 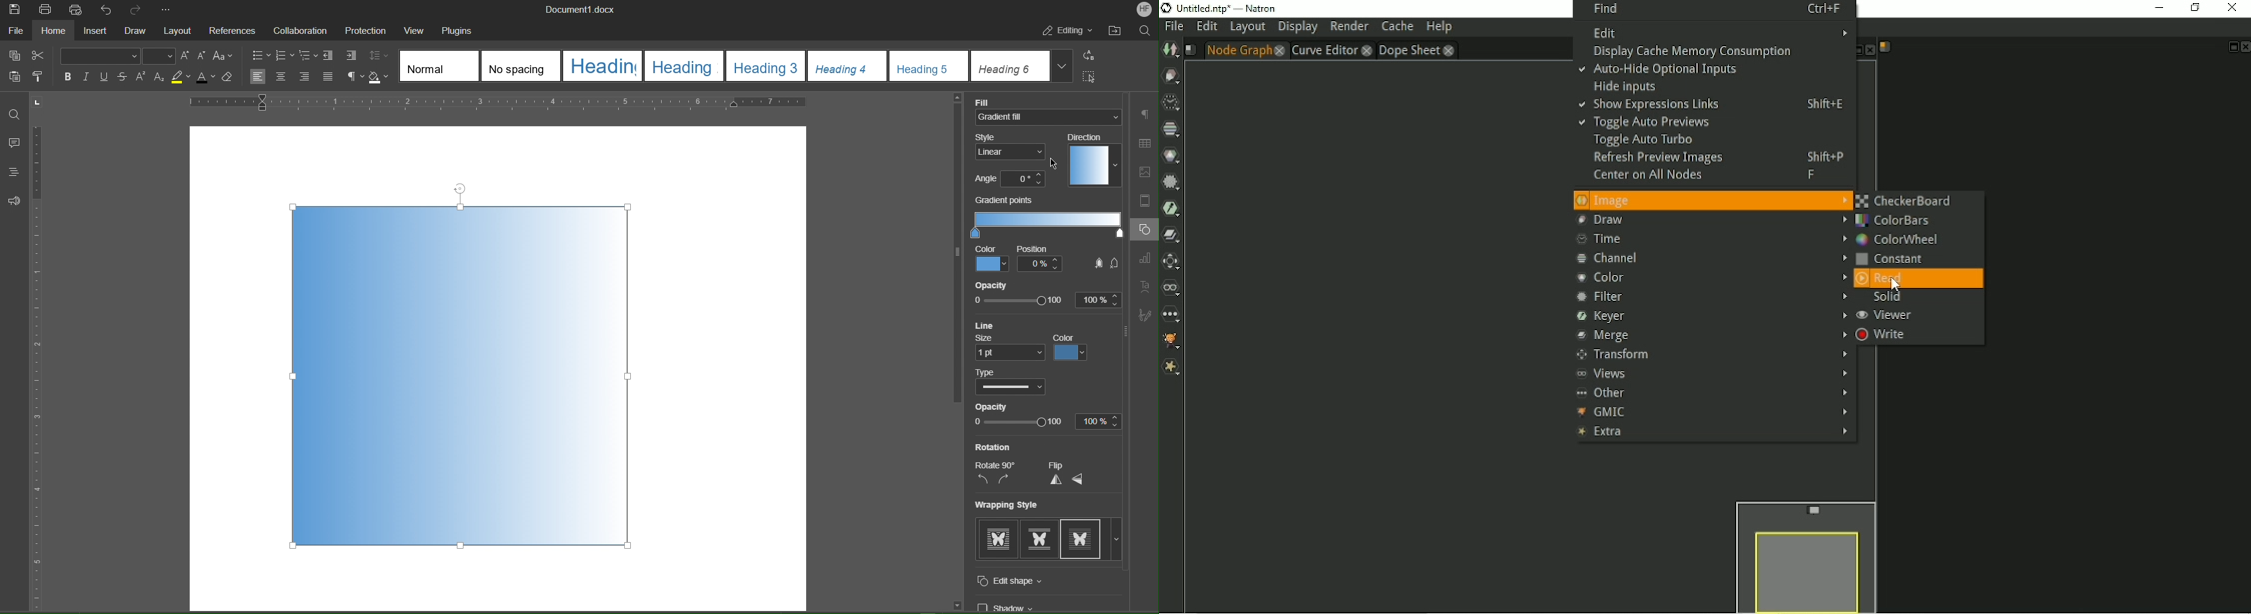 I want to click on Paragraph Settings, so click(x=1146, y=114).